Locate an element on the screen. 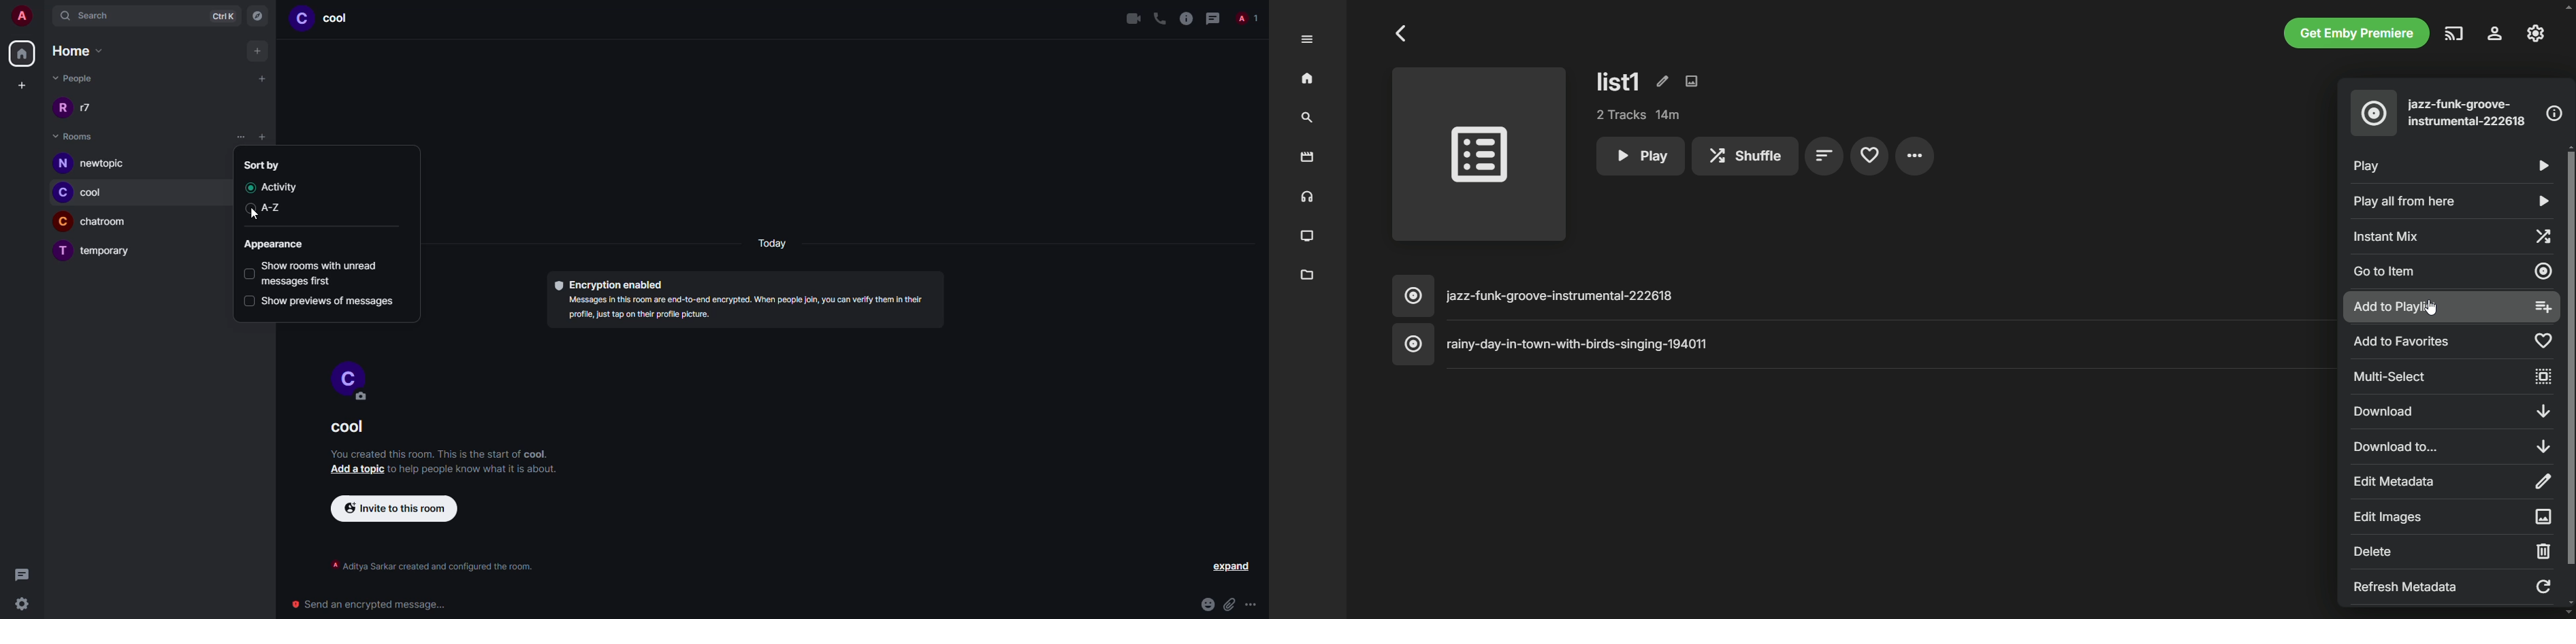 Image resolution: width=2576 pixels, height=644 pixels. profile is located at coordinates (302, 19).